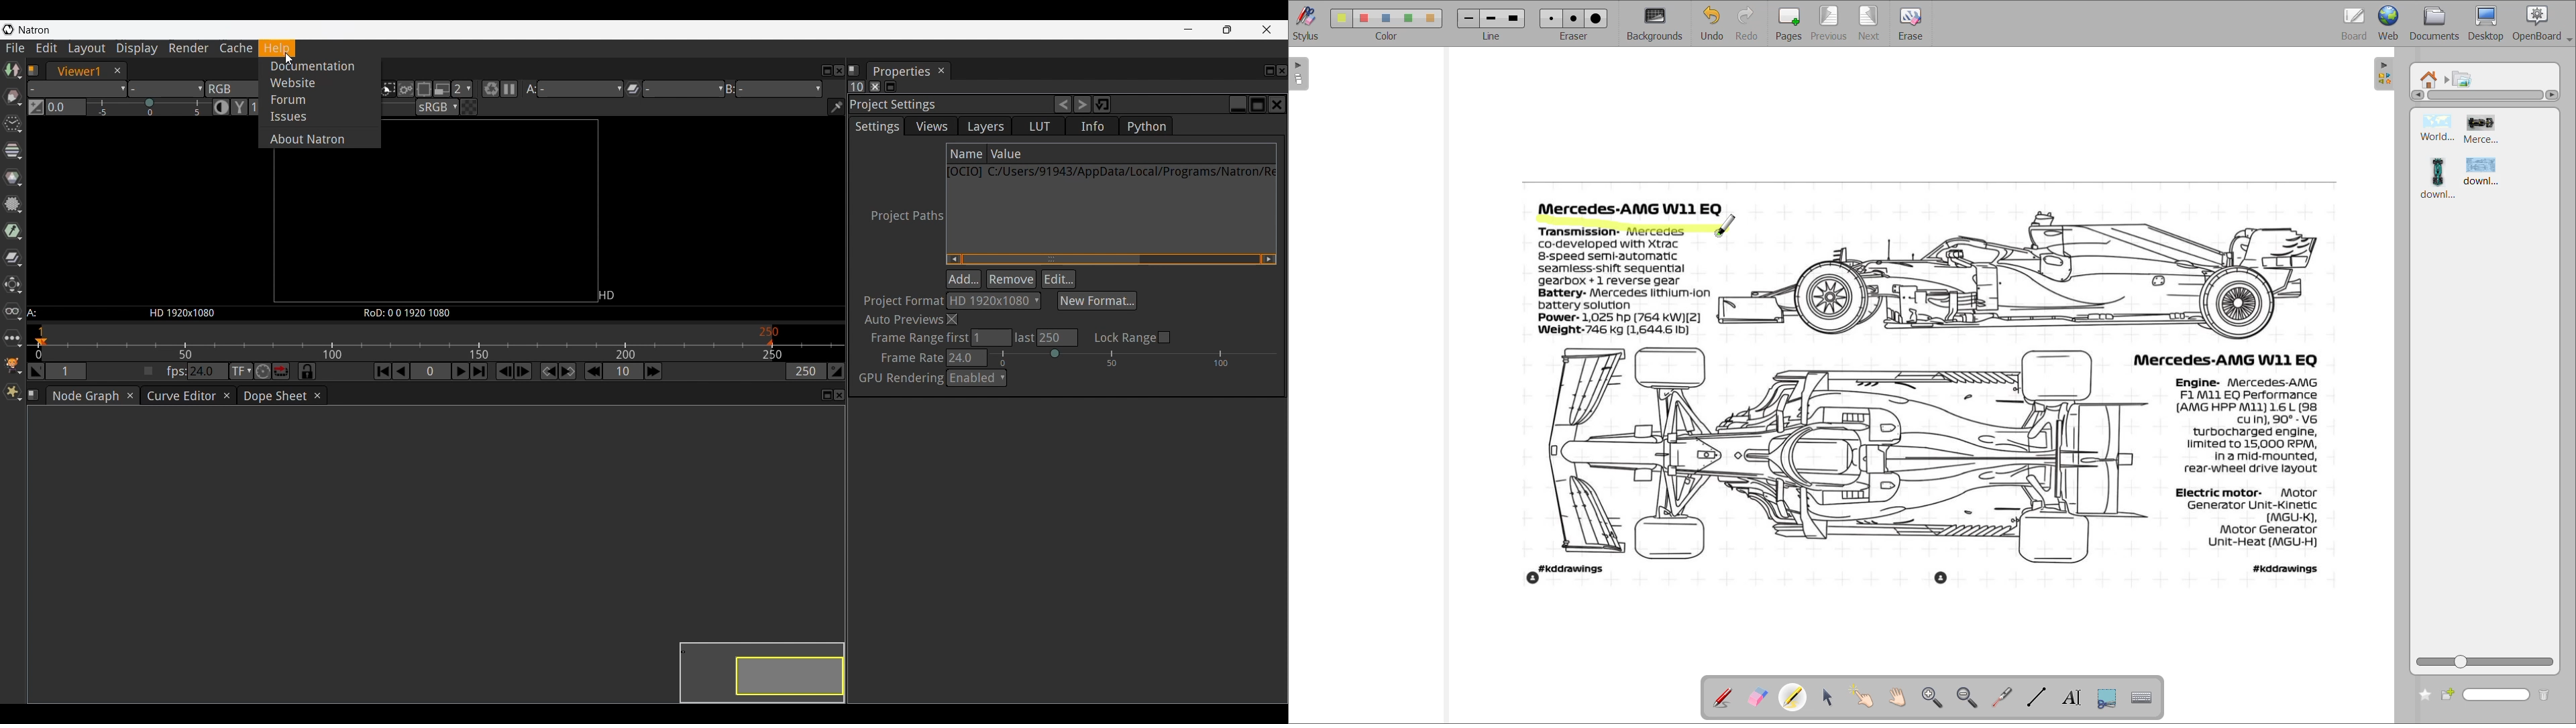 The height and width of the screenshot is (728, 2576). Describe the element at coordinates (148, 371) in the screenshot. I see `Check to set playback framerate from viewer A input` at that location.